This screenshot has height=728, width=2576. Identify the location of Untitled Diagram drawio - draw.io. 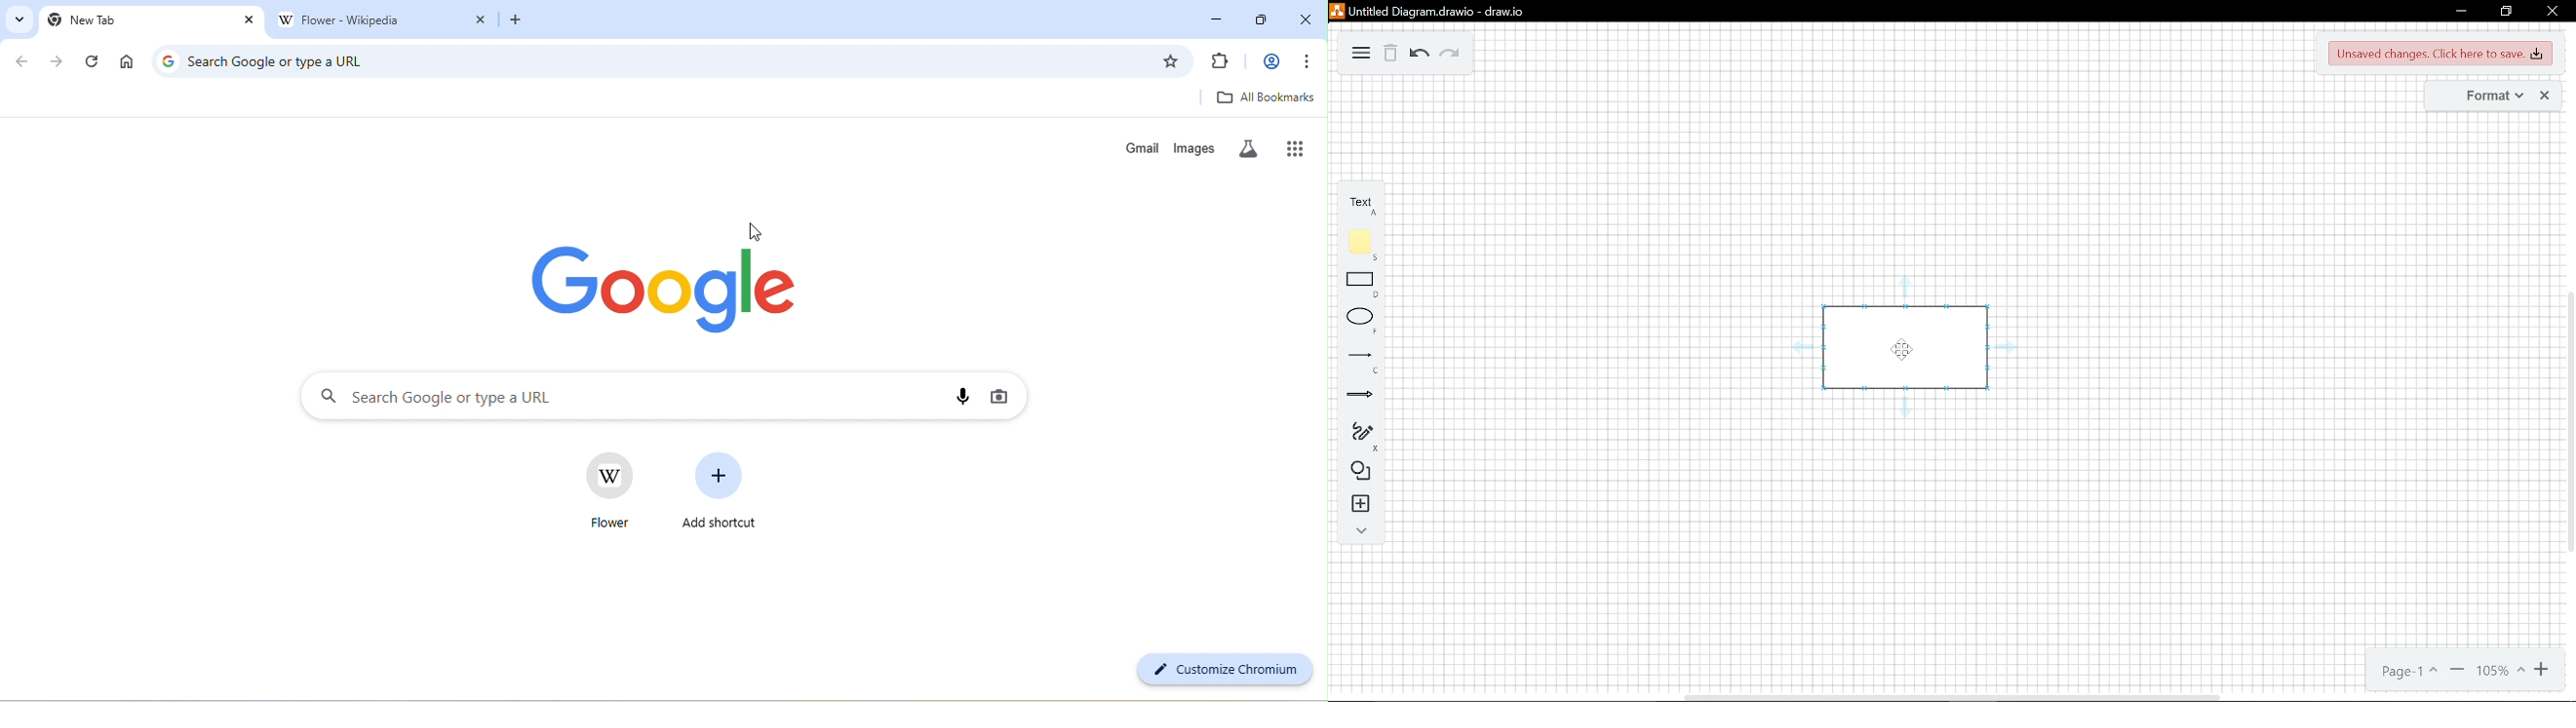
(1425, 12).